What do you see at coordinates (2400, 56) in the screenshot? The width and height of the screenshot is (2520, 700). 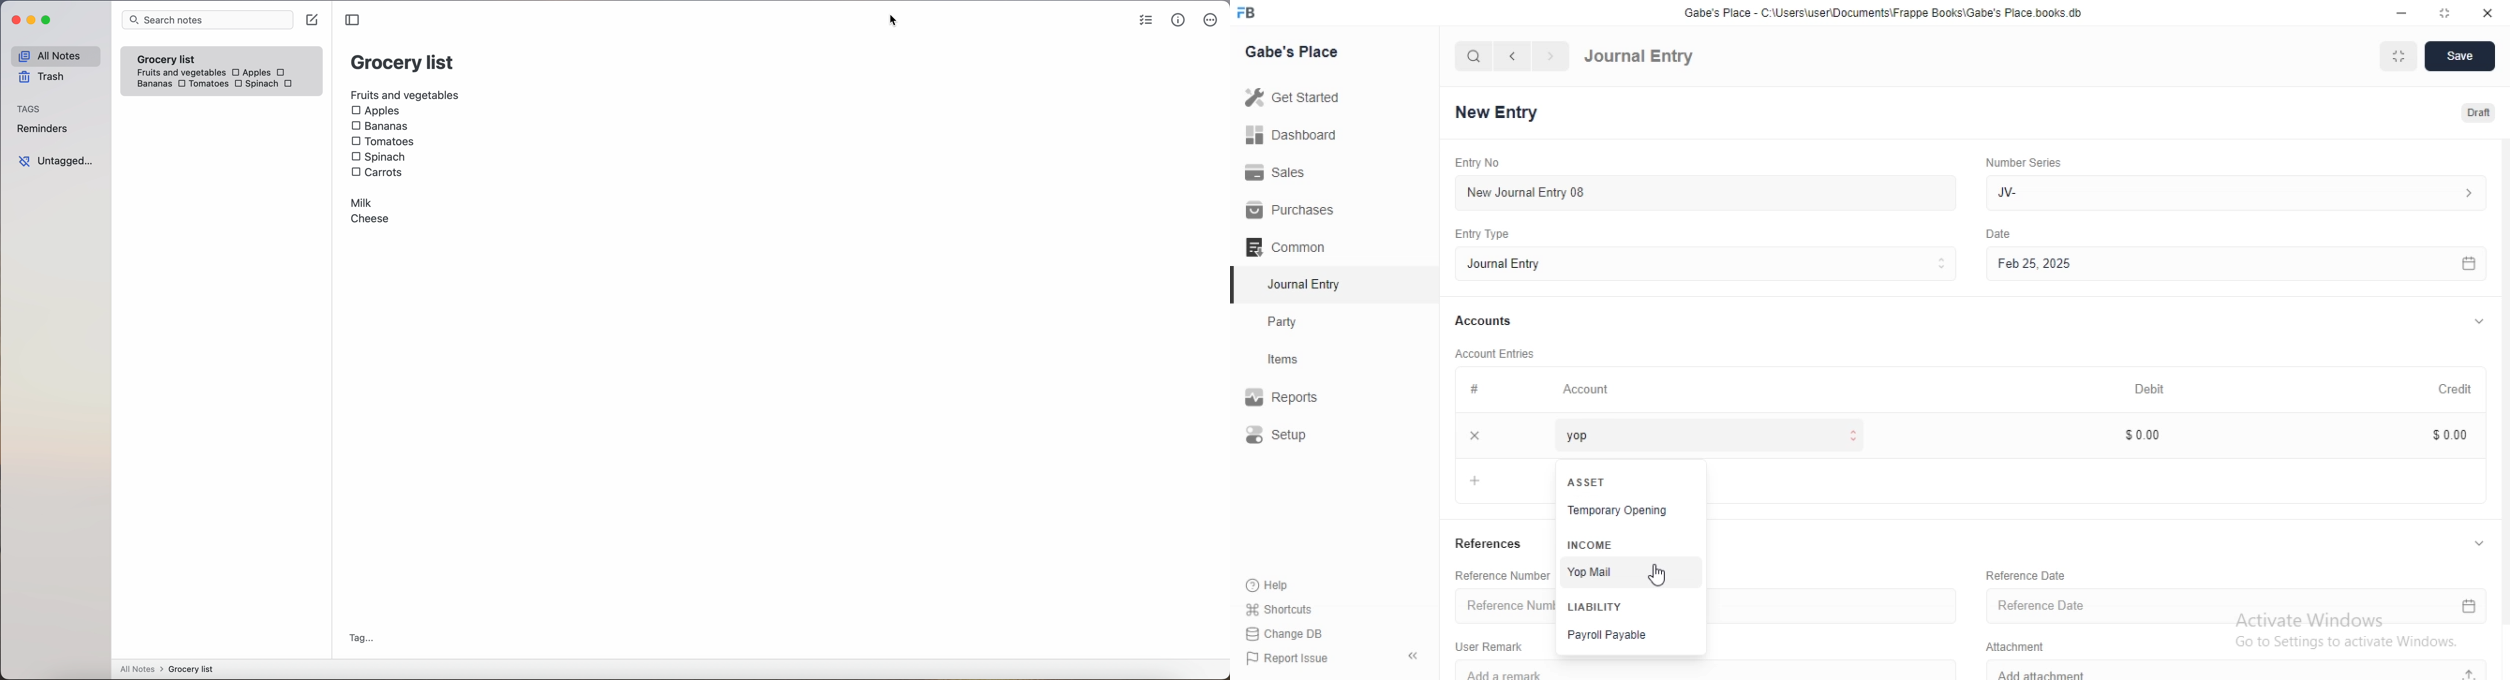 I see `Fit to Window` at bounding box center [2400, 56].